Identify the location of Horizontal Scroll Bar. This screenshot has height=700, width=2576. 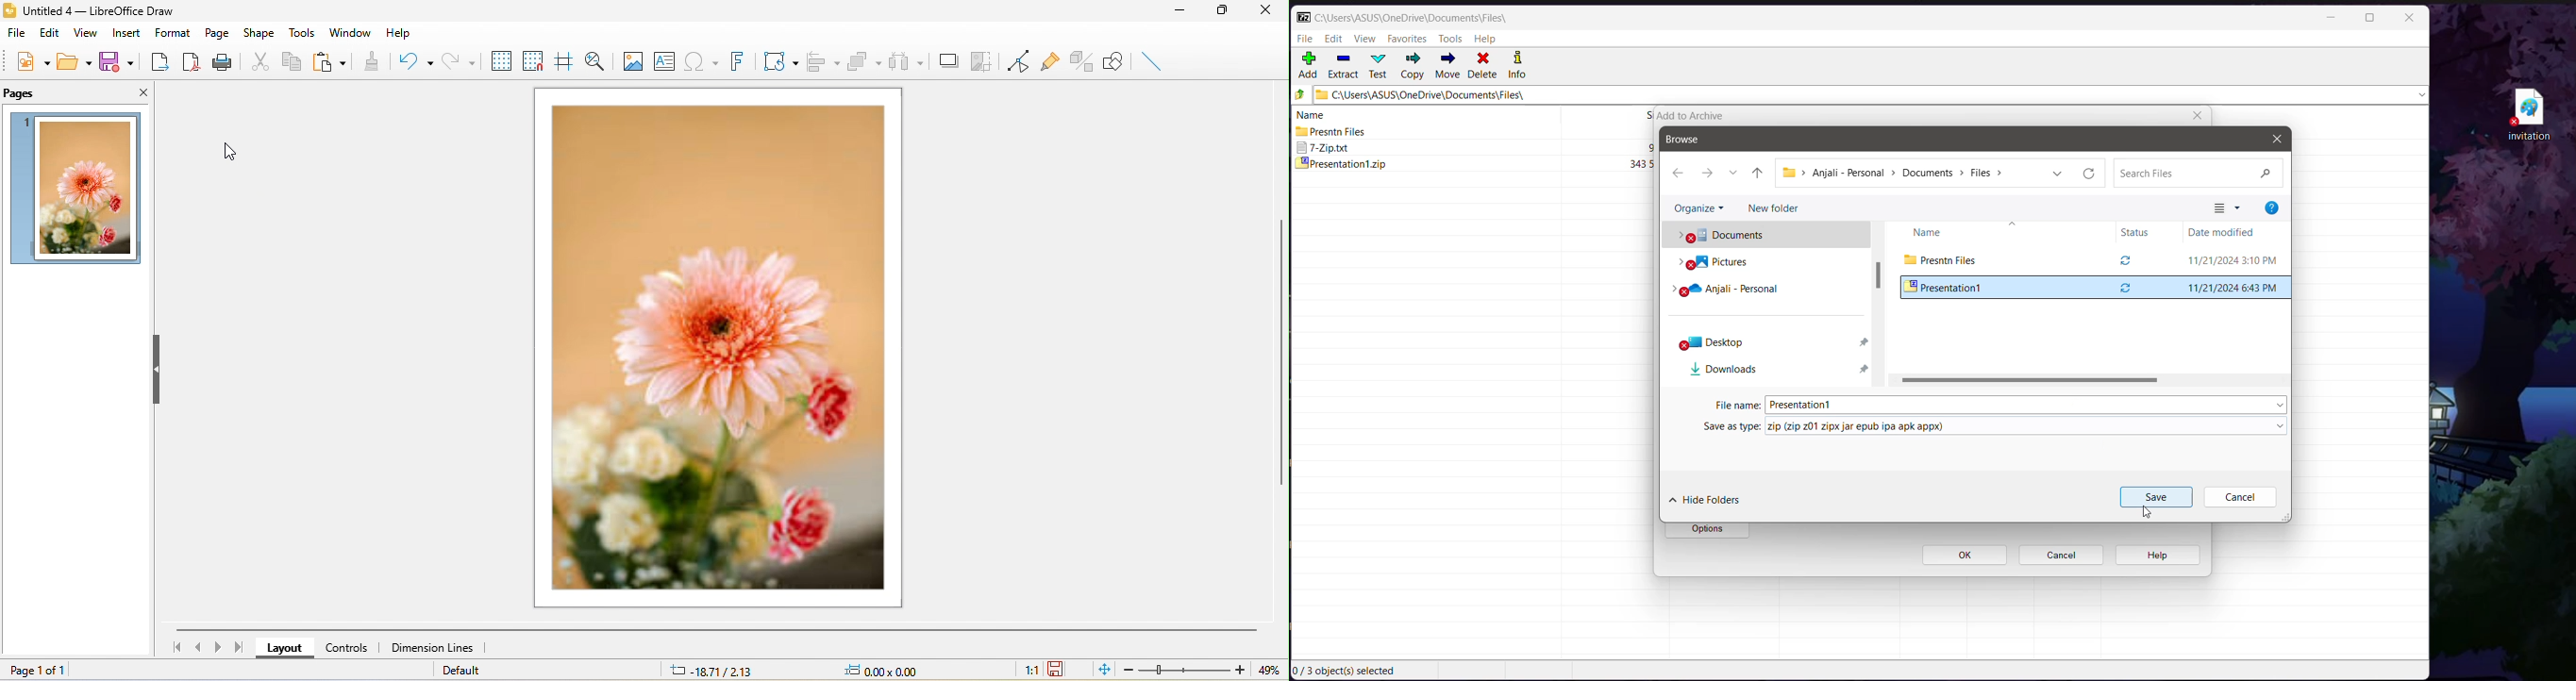
(2088, 381).